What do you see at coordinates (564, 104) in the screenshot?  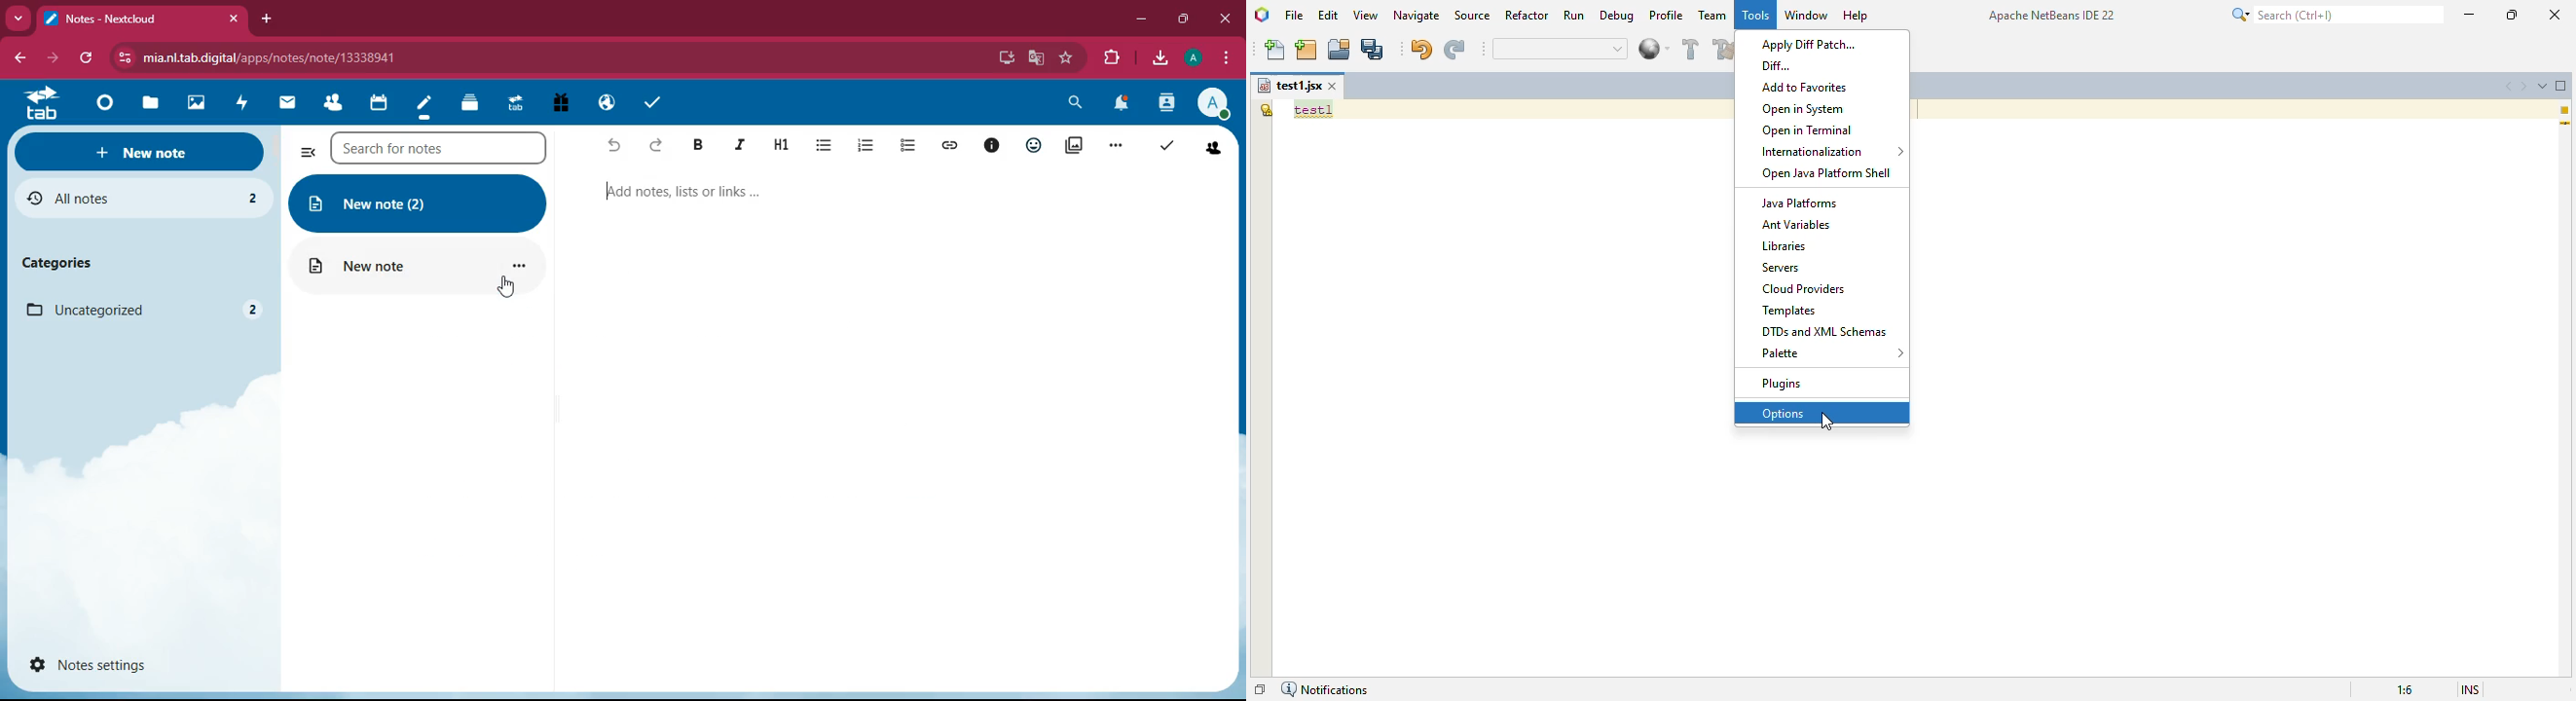 I see `gift` at bounding box center [564, 104].